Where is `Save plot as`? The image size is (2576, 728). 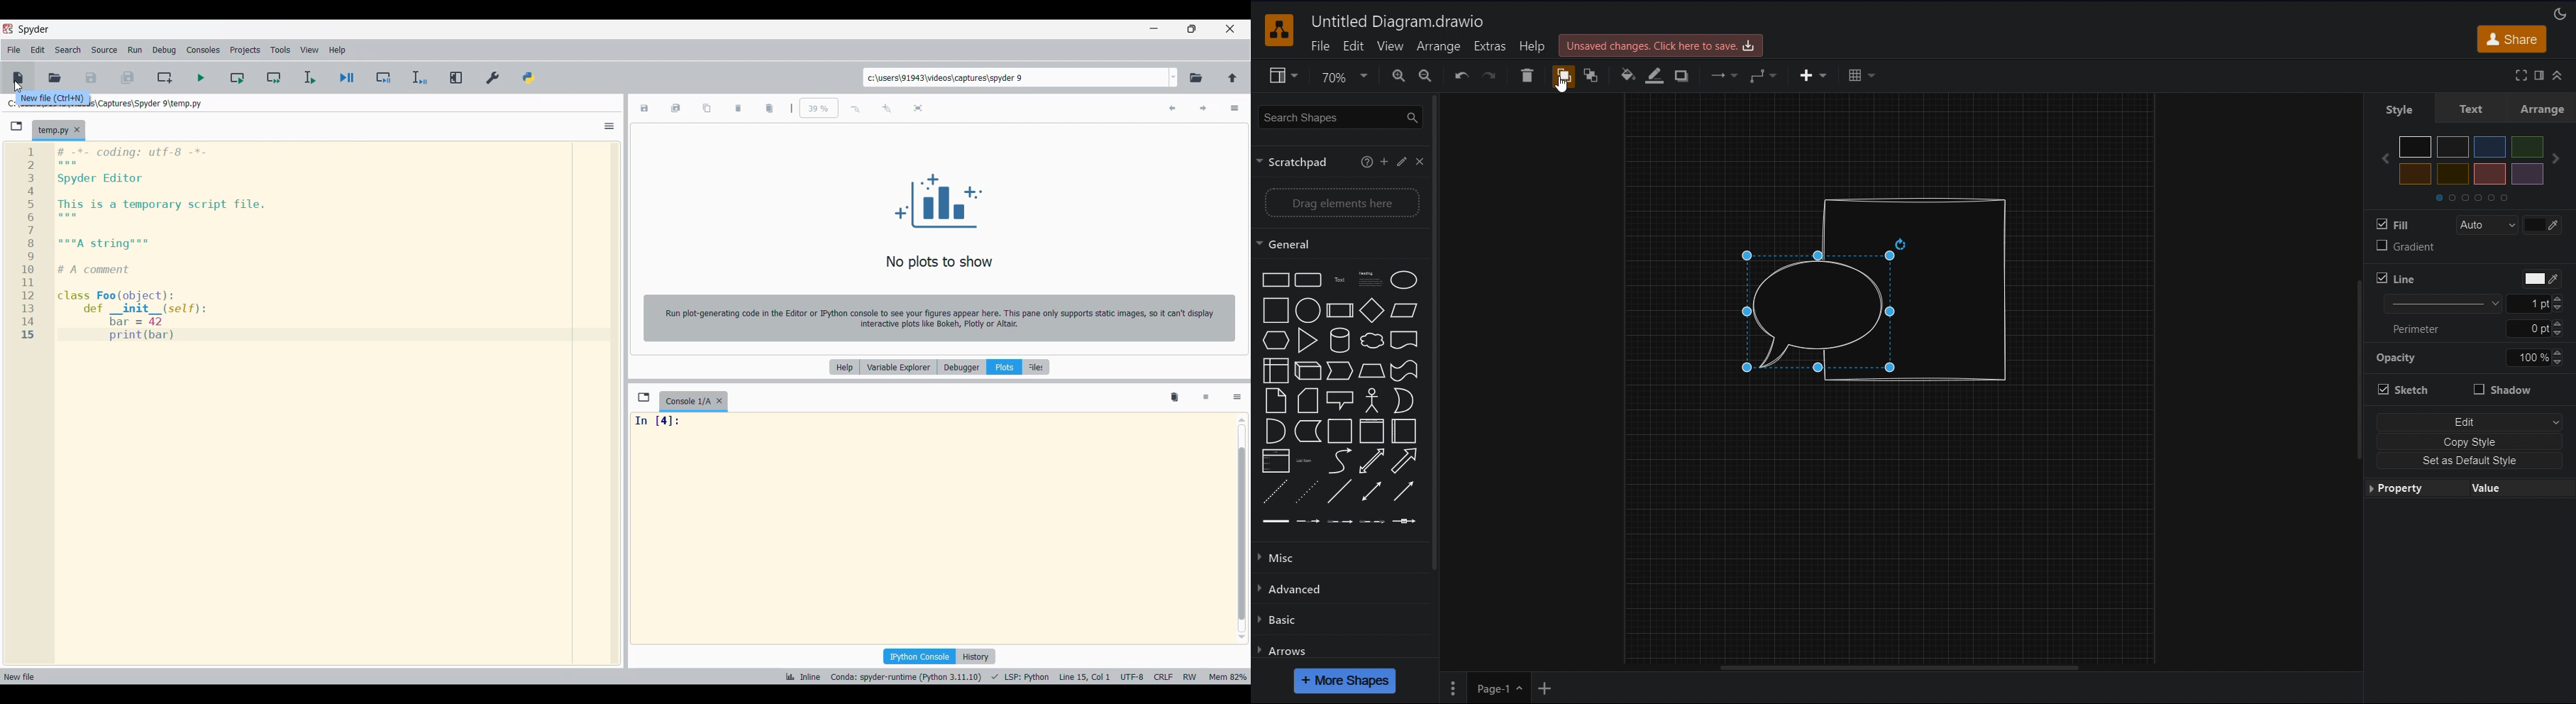
Save plot as is located at coordinates (644, 108).